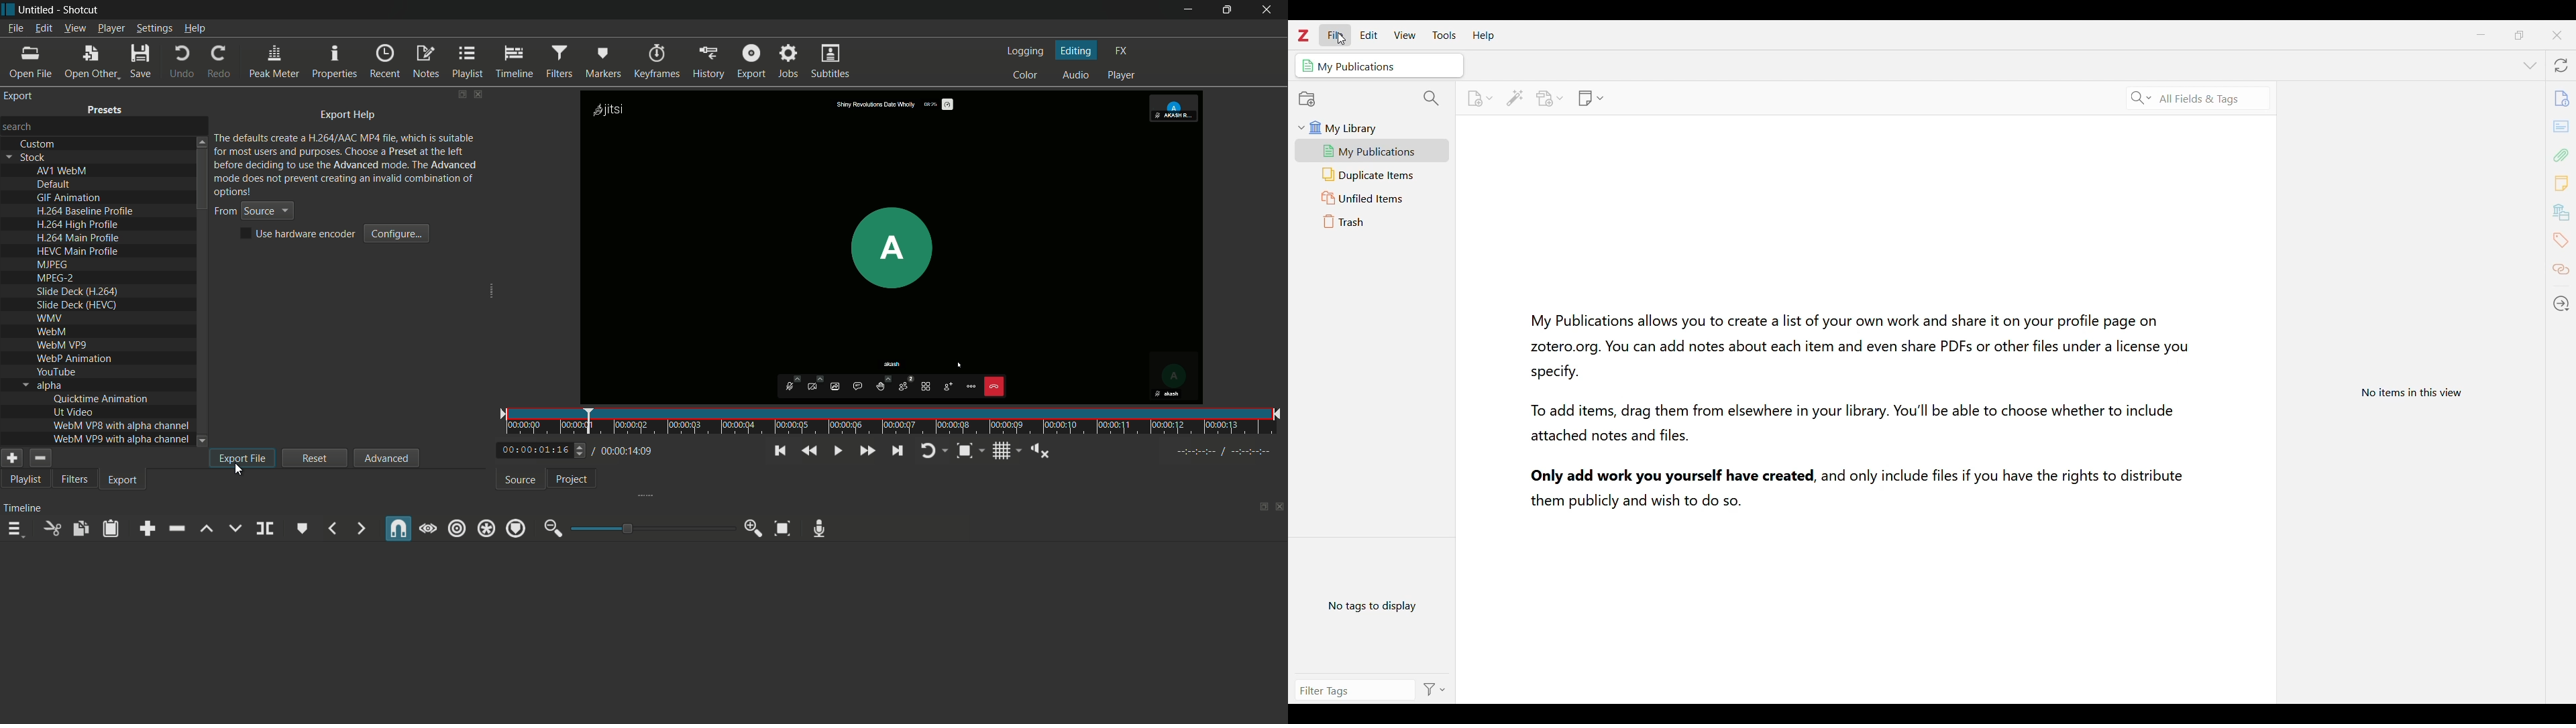 The height and width of the screenshot is (728, 2576). Describe the element at coordinates (1185, 10) in the screenshot. I see `minimize` at that location.